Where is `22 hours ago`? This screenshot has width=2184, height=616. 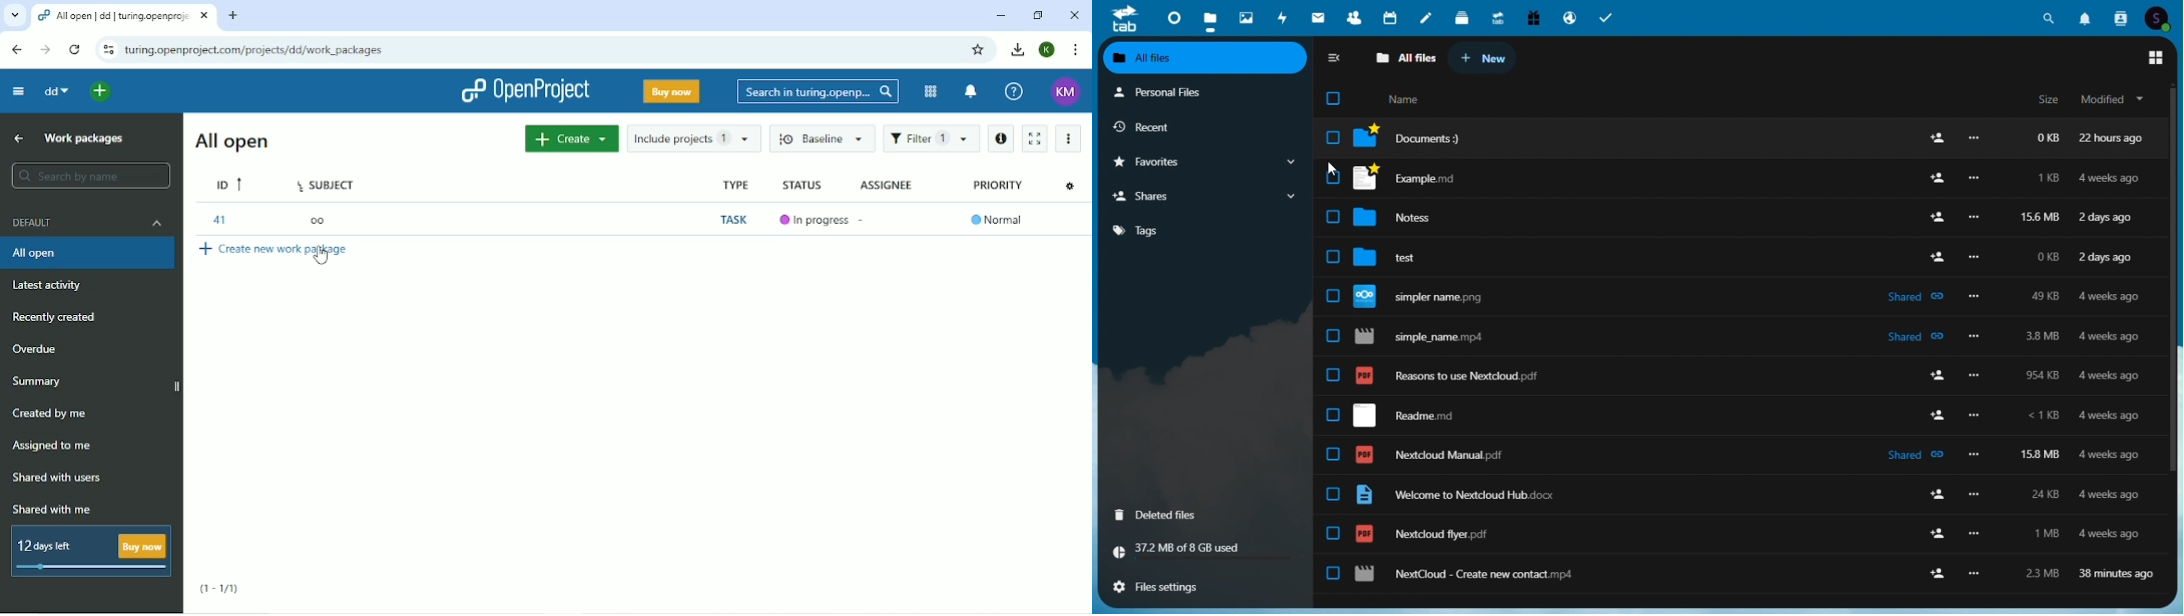
22 hours ago is located at coordinates (2118, 138).